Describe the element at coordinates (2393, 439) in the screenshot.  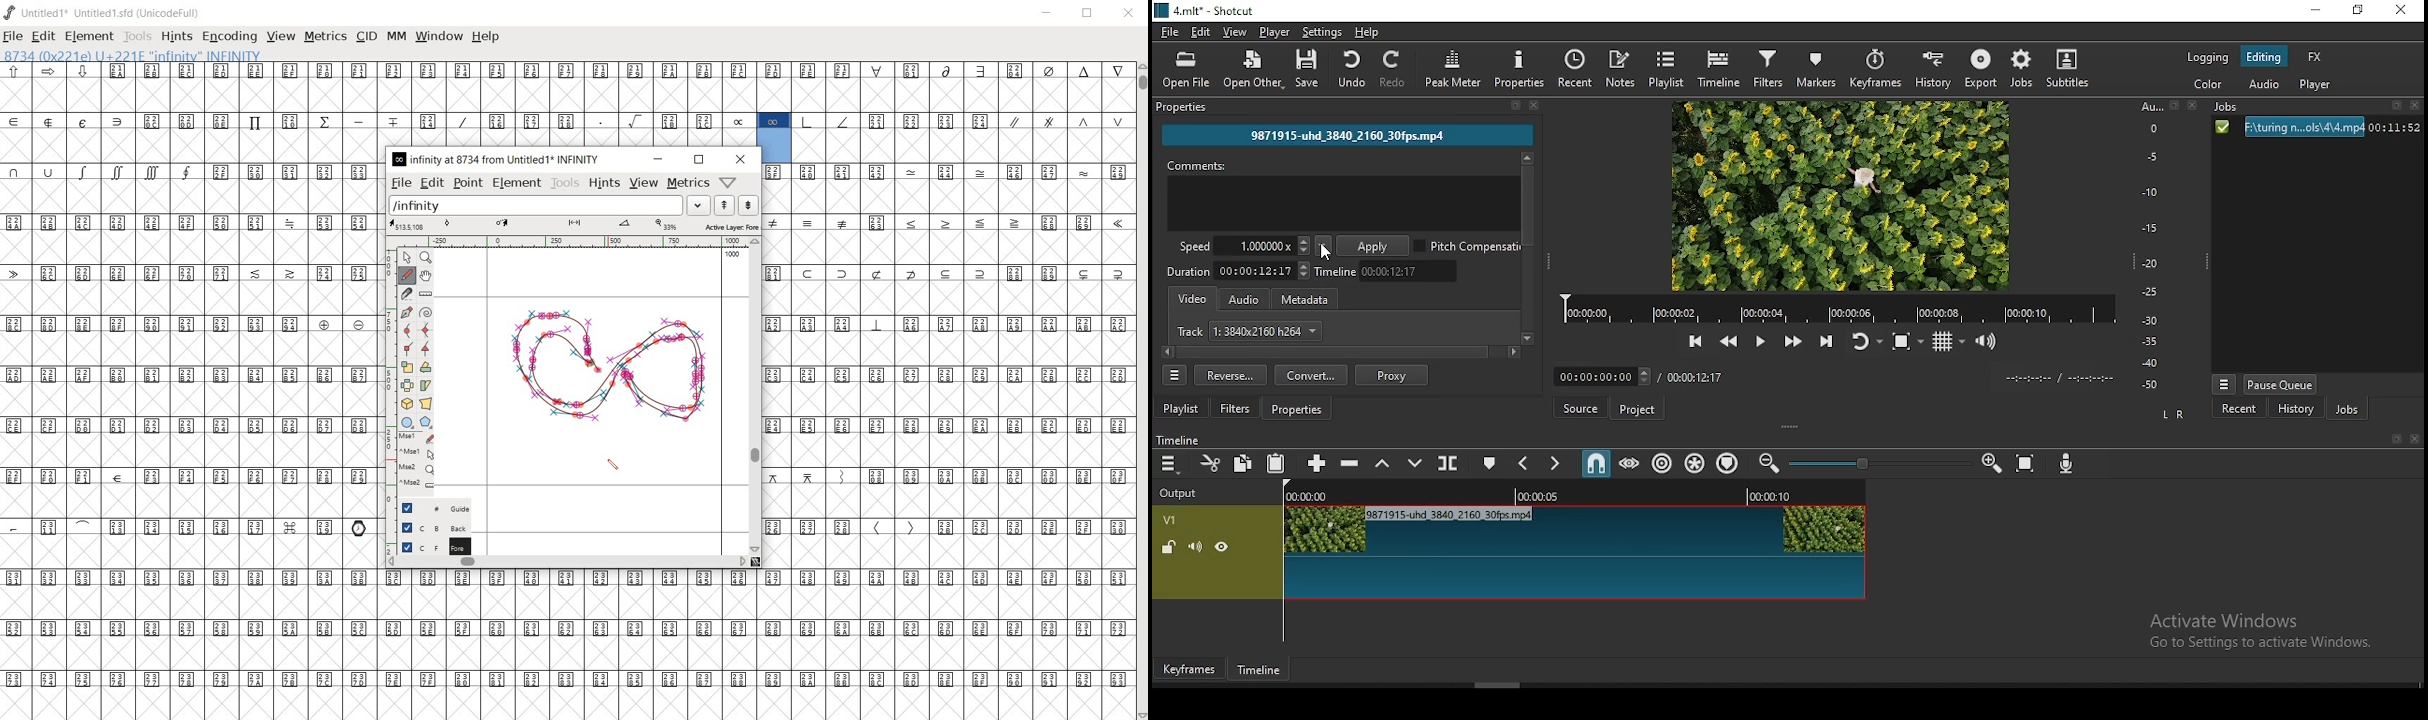
I see `bookmark` at that location.